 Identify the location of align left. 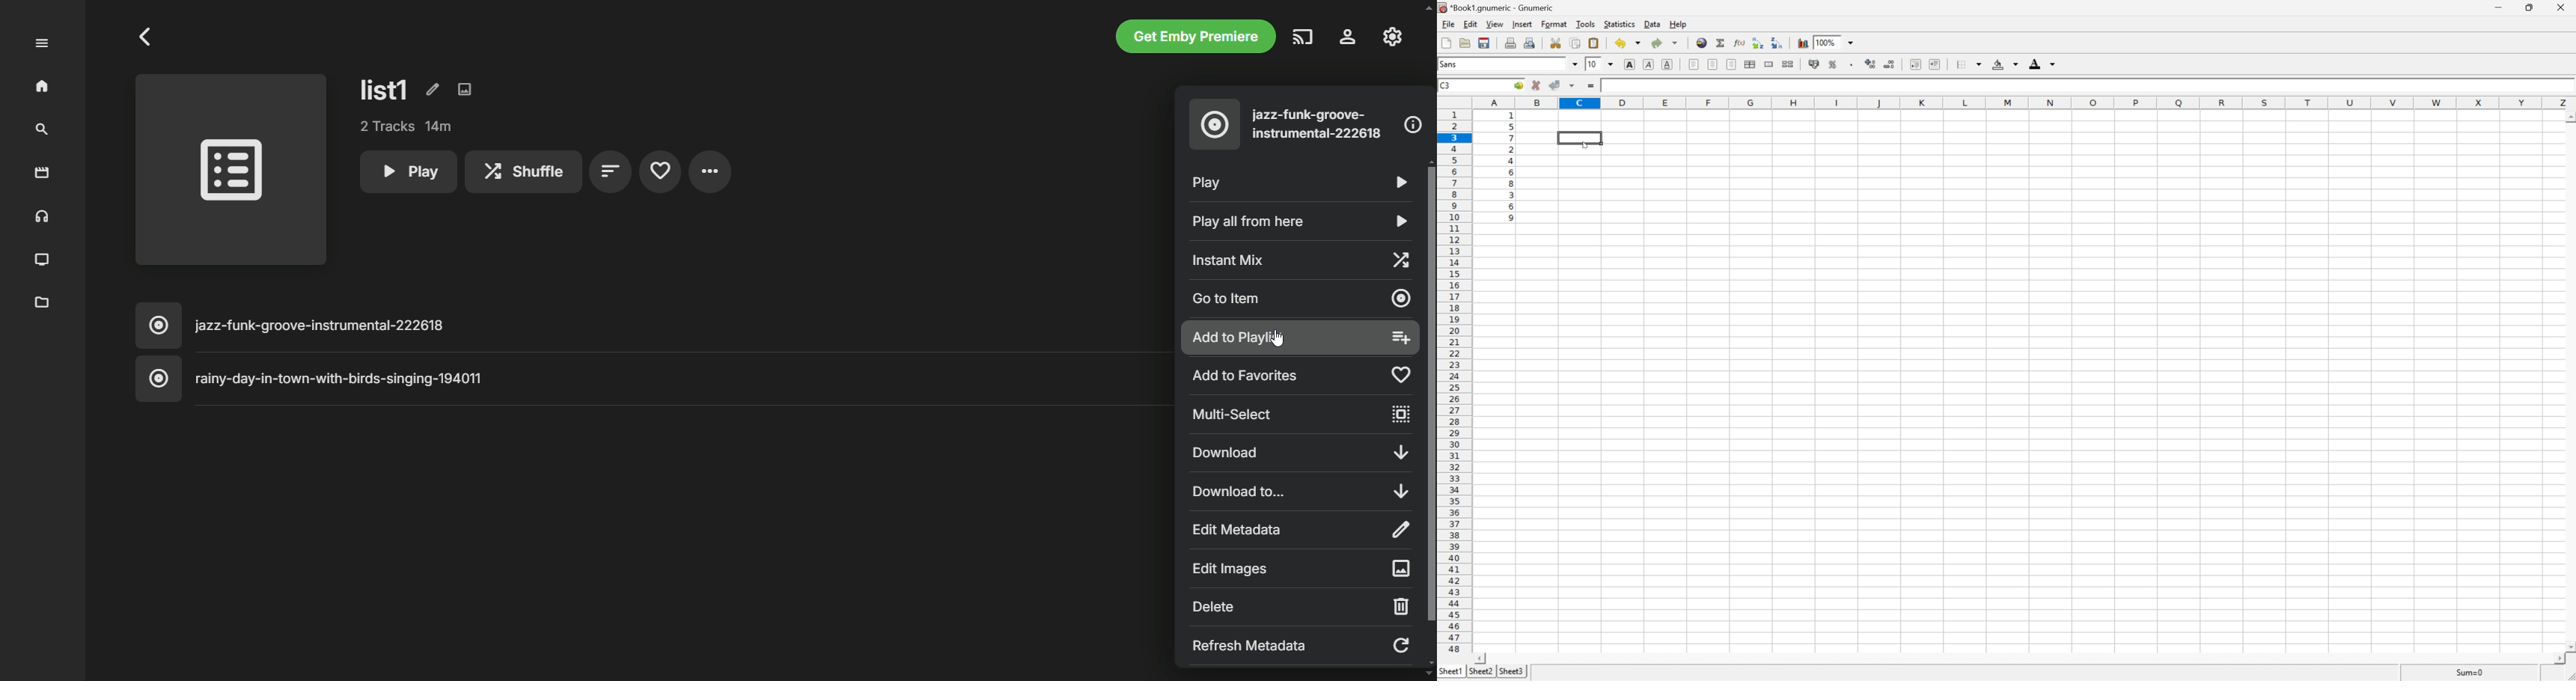
(1694, 65).